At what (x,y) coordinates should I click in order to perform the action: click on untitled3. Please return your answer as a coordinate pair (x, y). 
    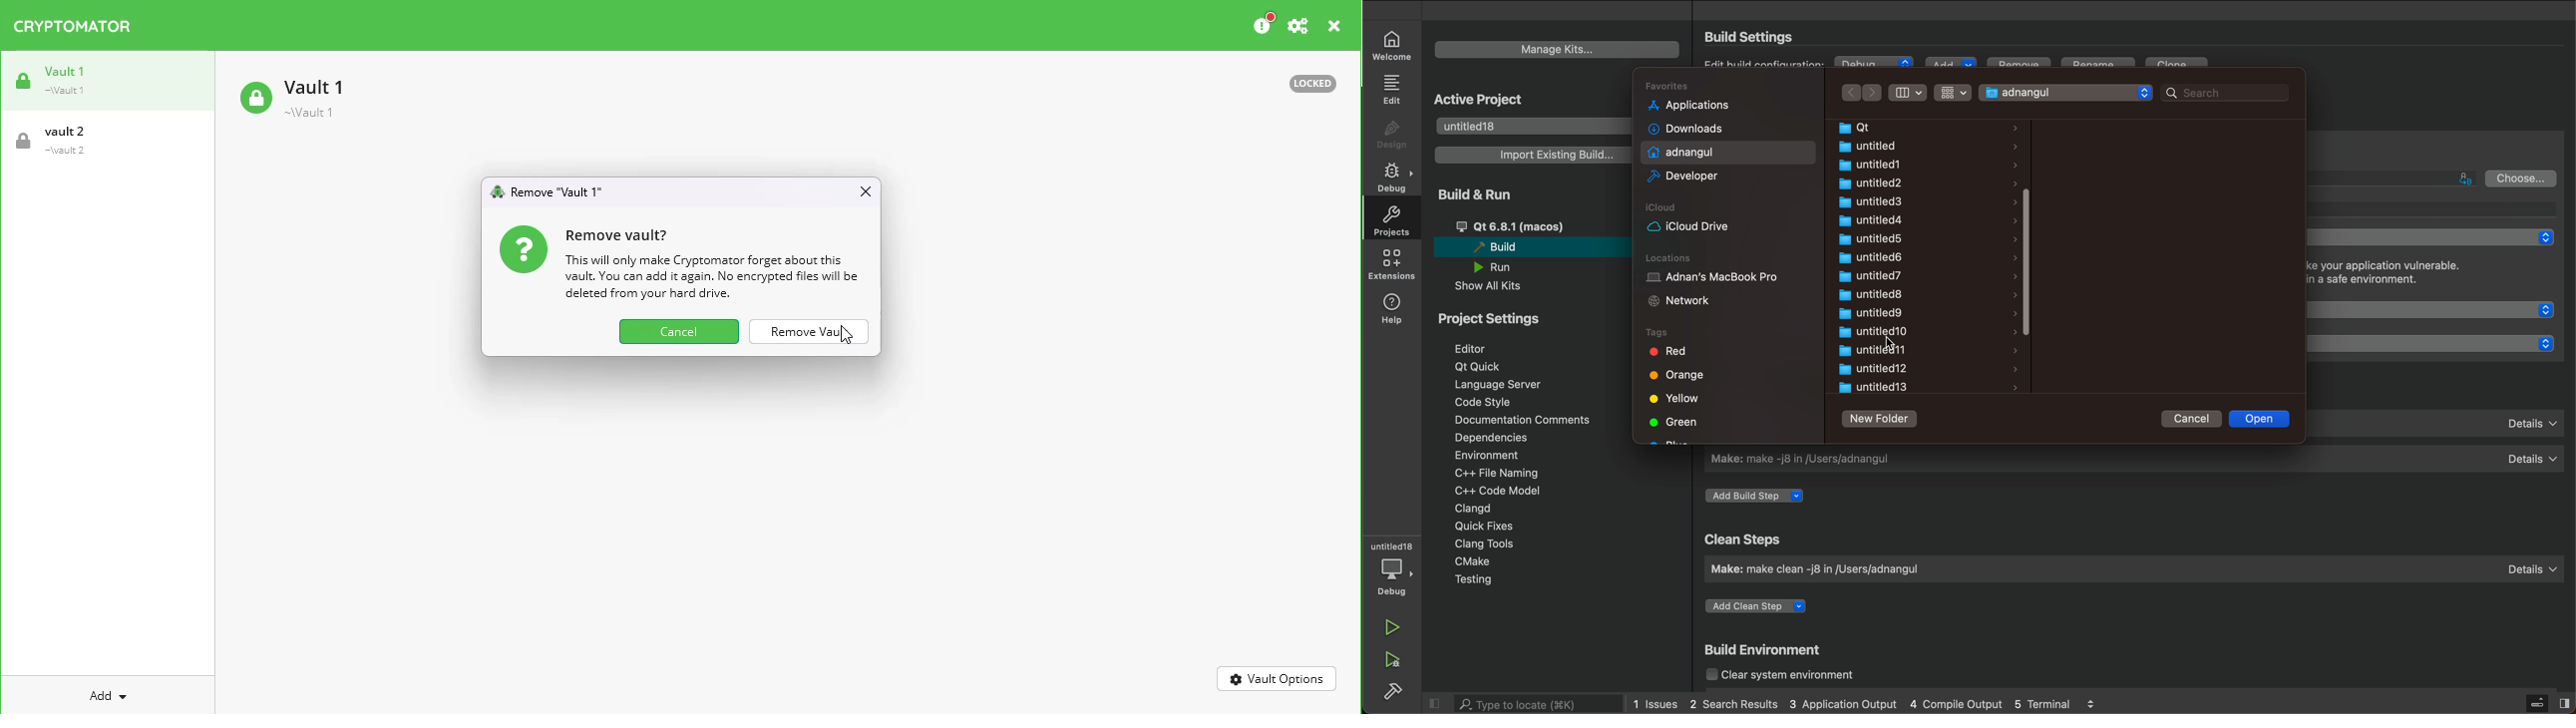
    Looking at the image, I should click on (1913, 201).